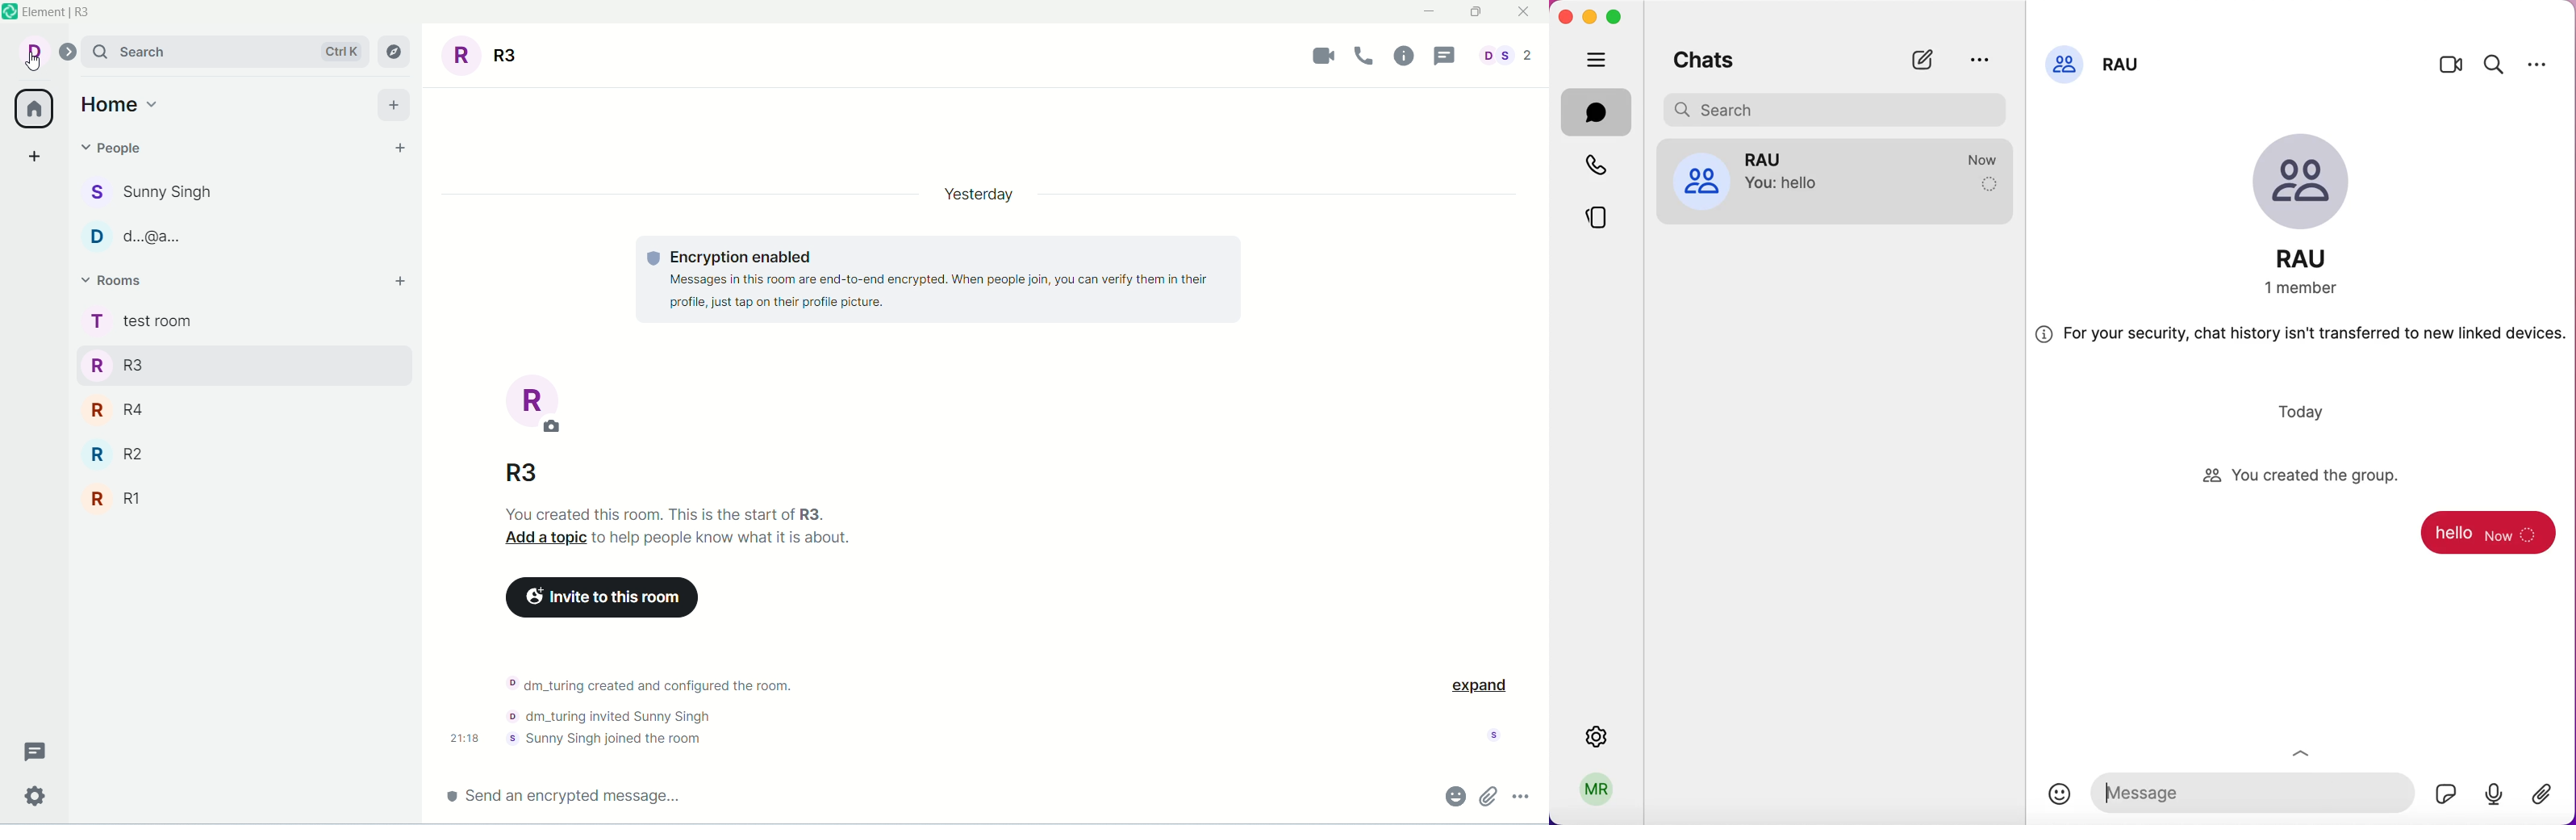 This screenshot has height=840, width=2576. What do you see at coordinates (1519, 794) in the screenshot?
I see `options` at bounding box center [1519, 794].